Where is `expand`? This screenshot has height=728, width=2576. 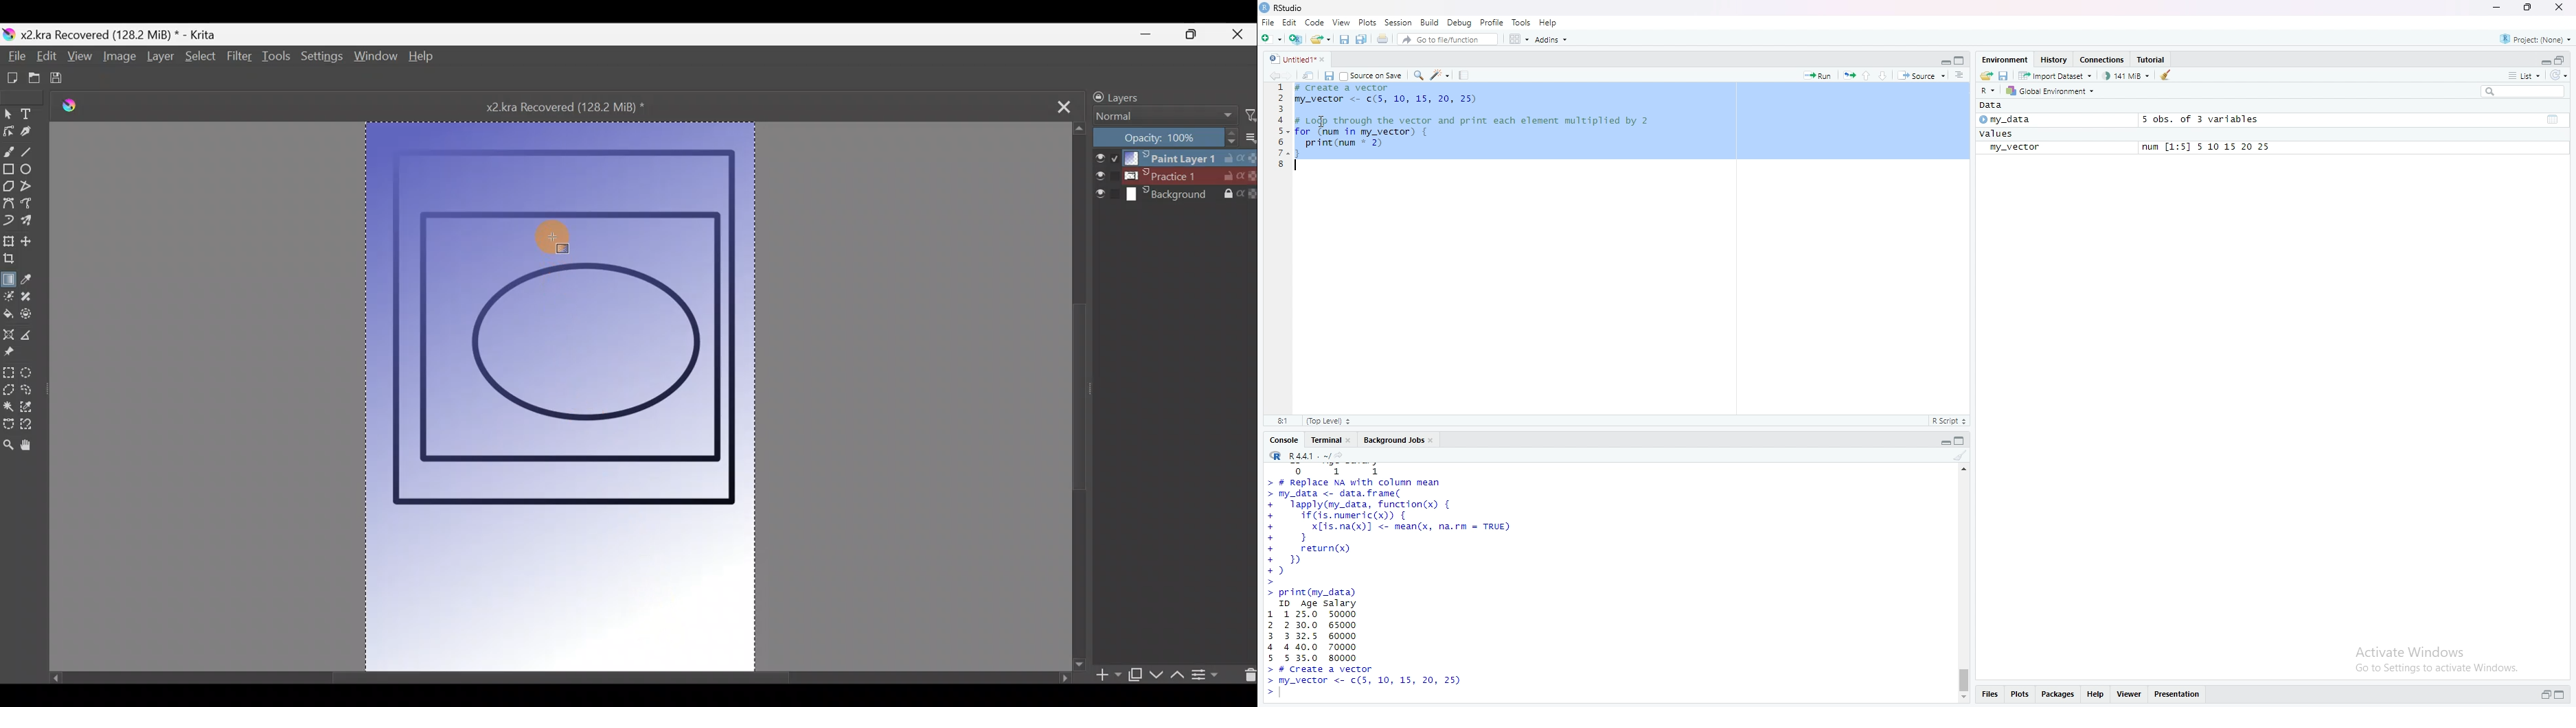
expand is located at coordinates (1945, 442).